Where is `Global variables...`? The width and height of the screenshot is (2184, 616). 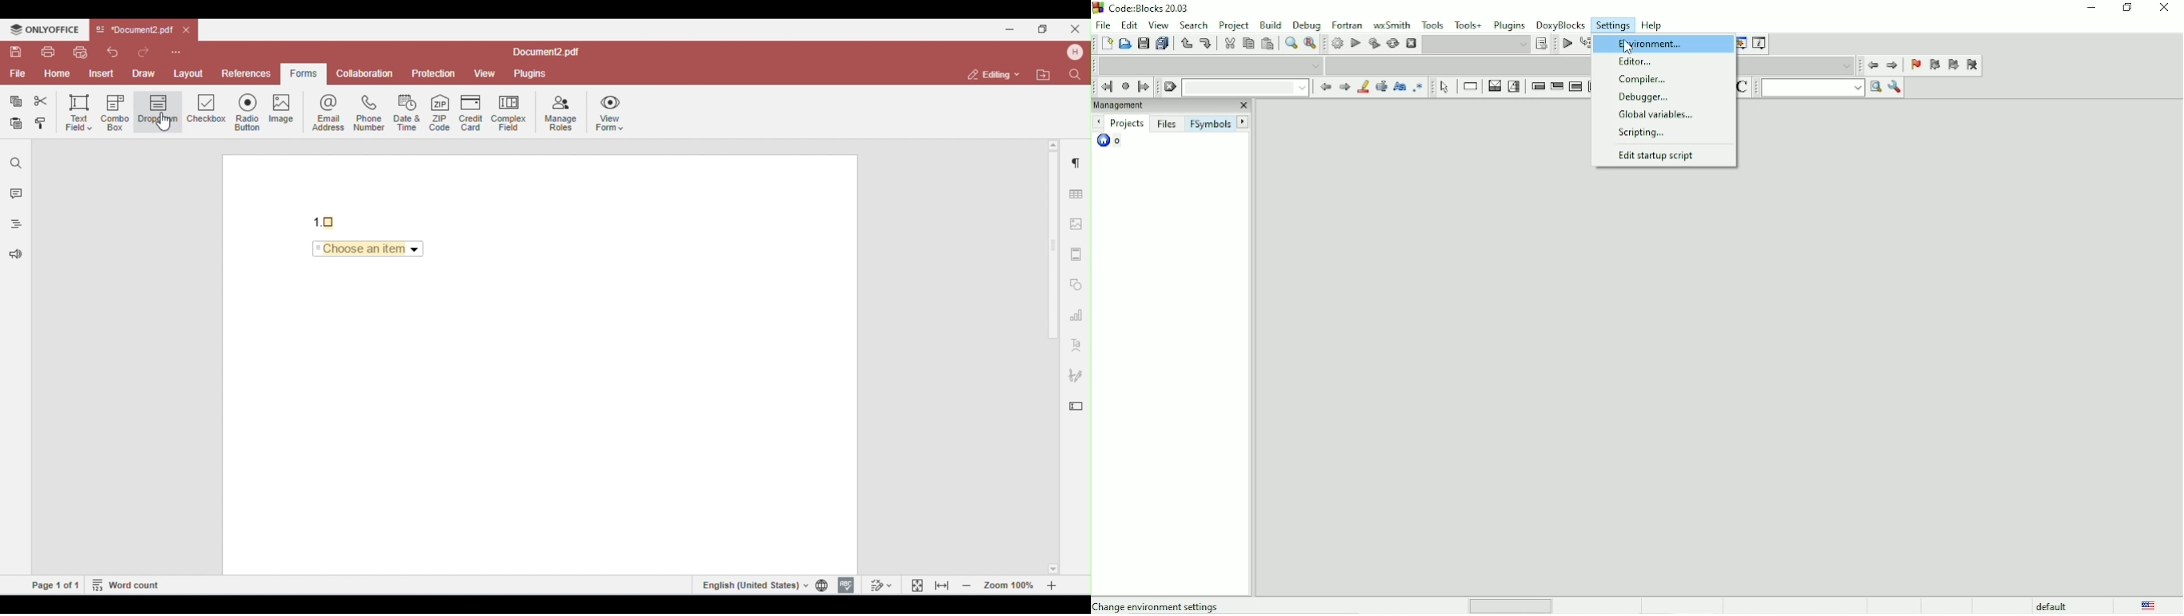
Global variables... is located at coordinates (1651, 114).